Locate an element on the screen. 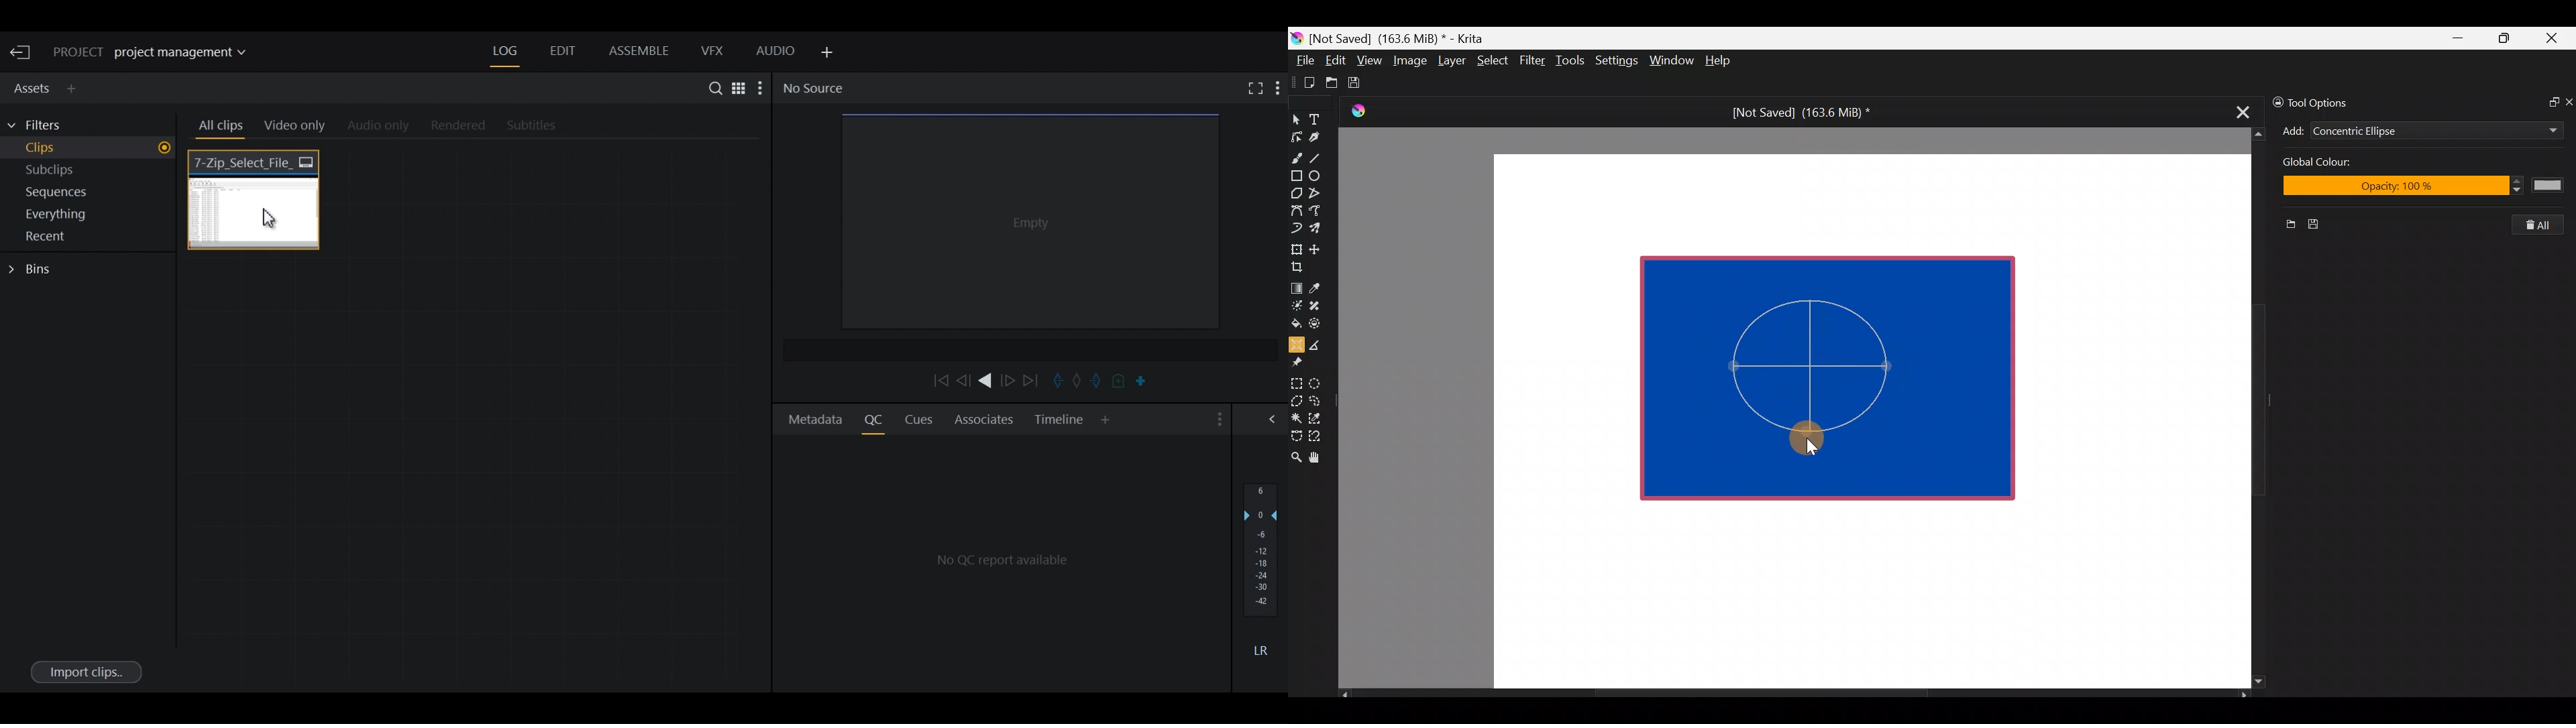 The width and height of the screenshot is (2576, 728). Open an existing document is located at coordinates (1332, 84).